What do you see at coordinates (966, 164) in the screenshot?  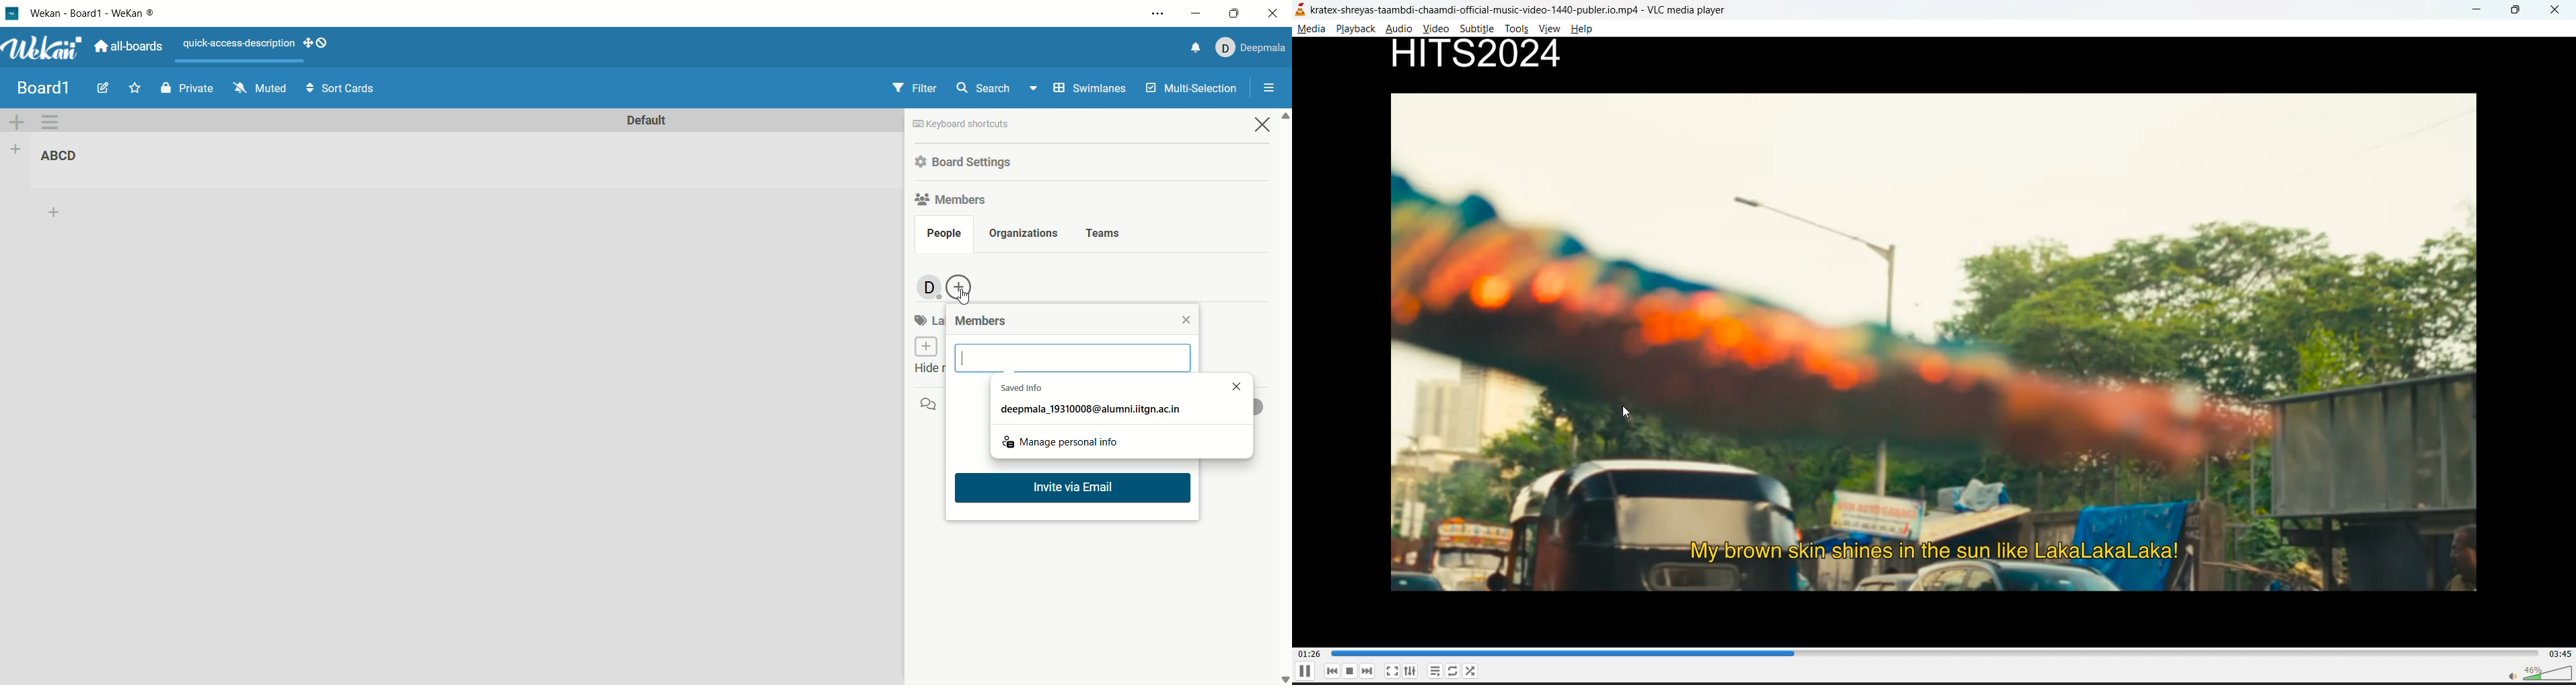 I see `board settings` at bounding box center [966, 164].